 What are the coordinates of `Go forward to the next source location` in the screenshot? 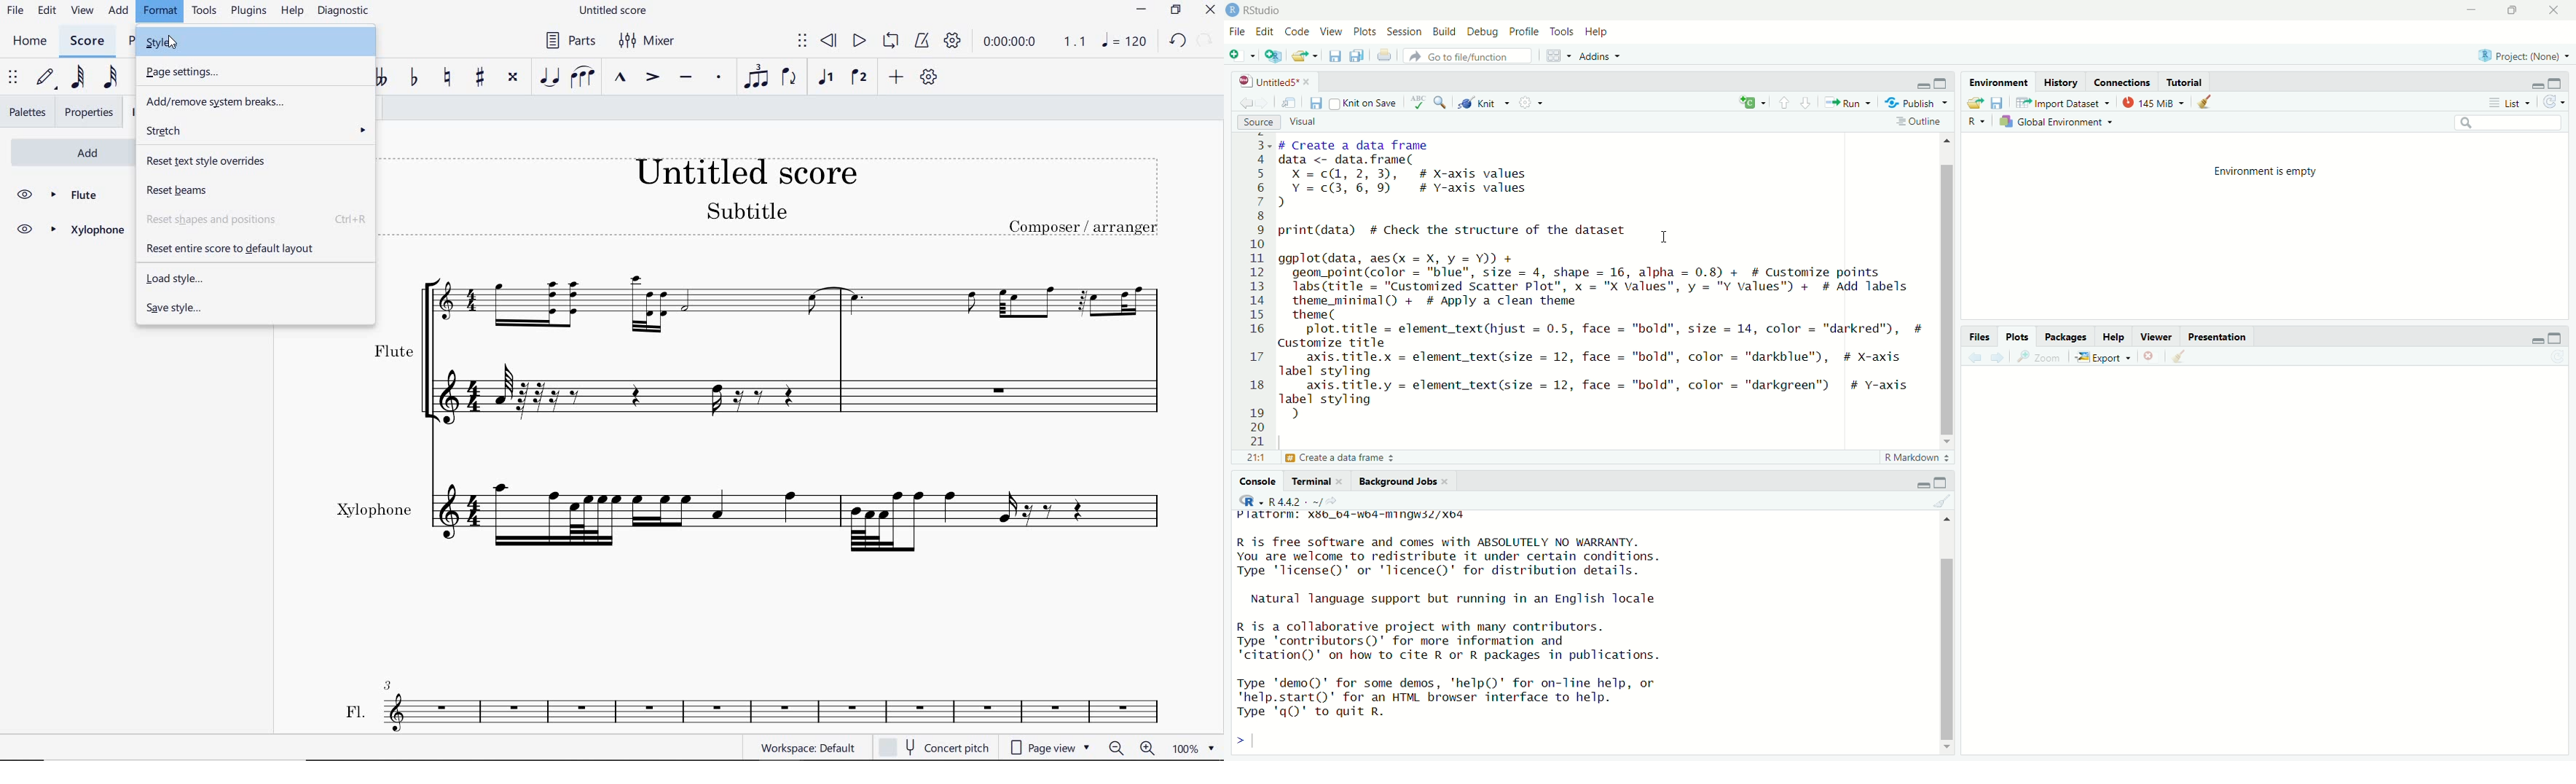 It's located at (1270, 104).